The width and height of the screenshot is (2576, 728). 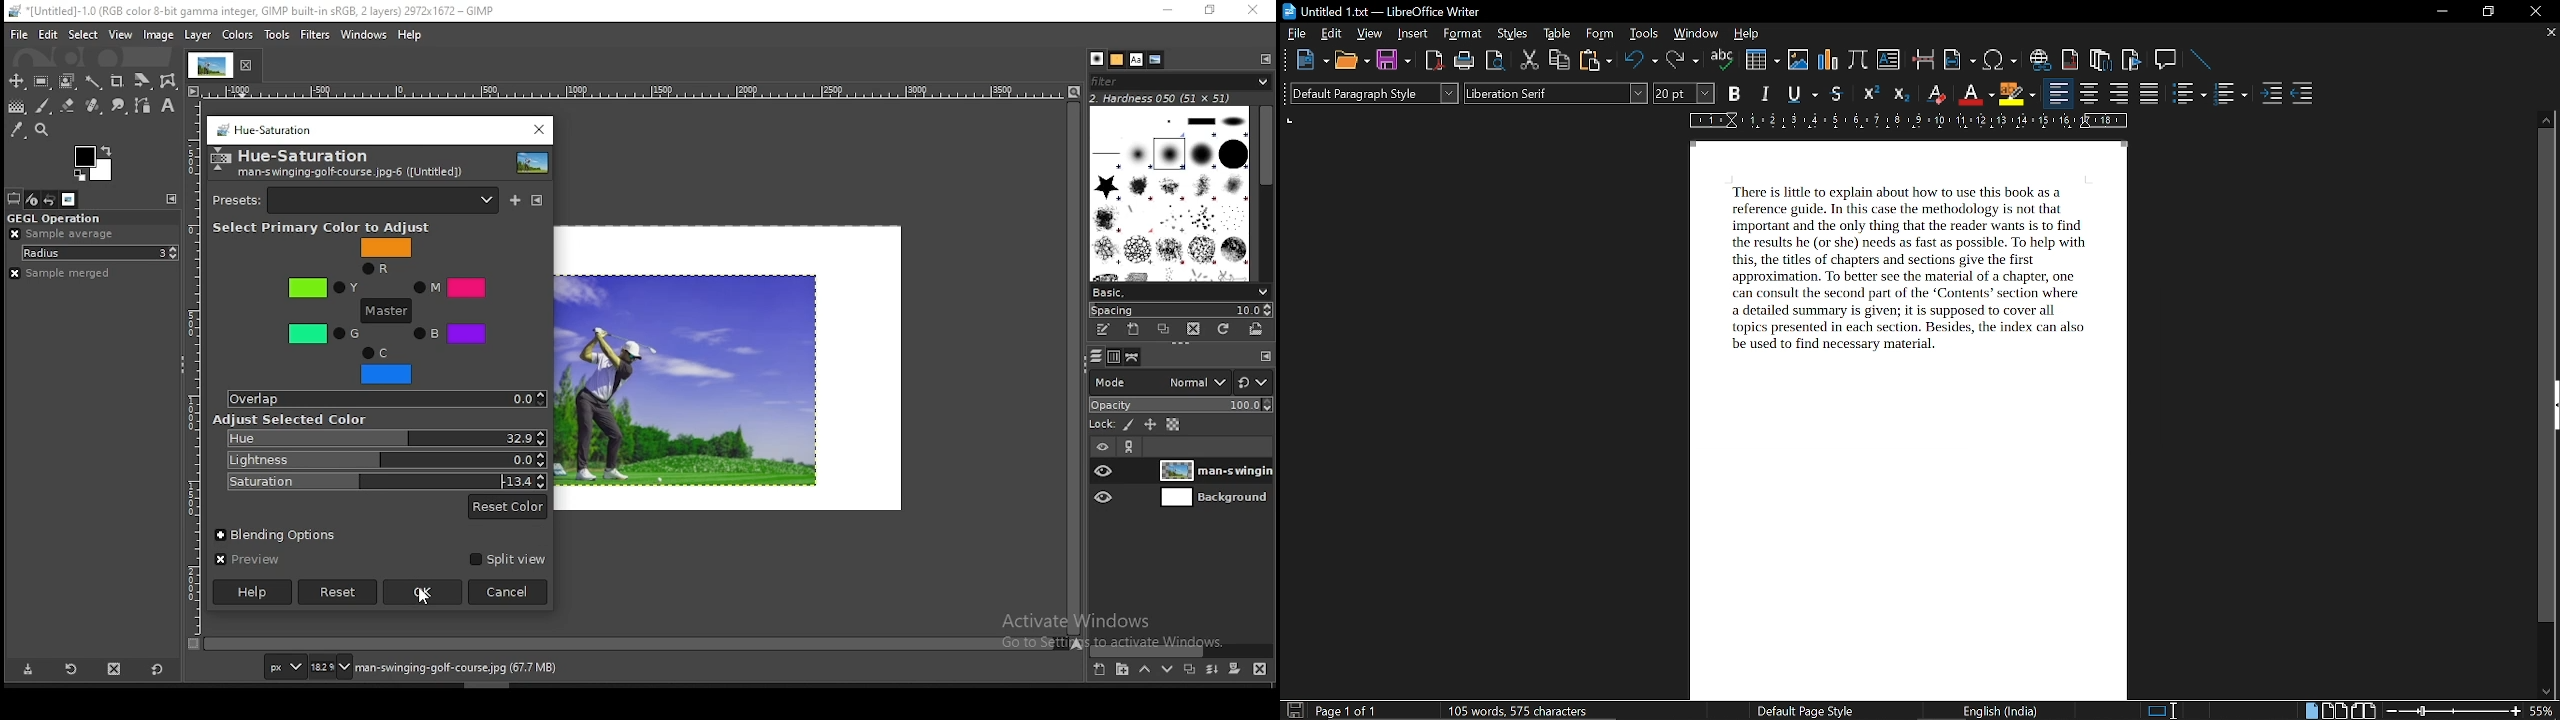 I want to click on presets, so click(x=355, y=200).